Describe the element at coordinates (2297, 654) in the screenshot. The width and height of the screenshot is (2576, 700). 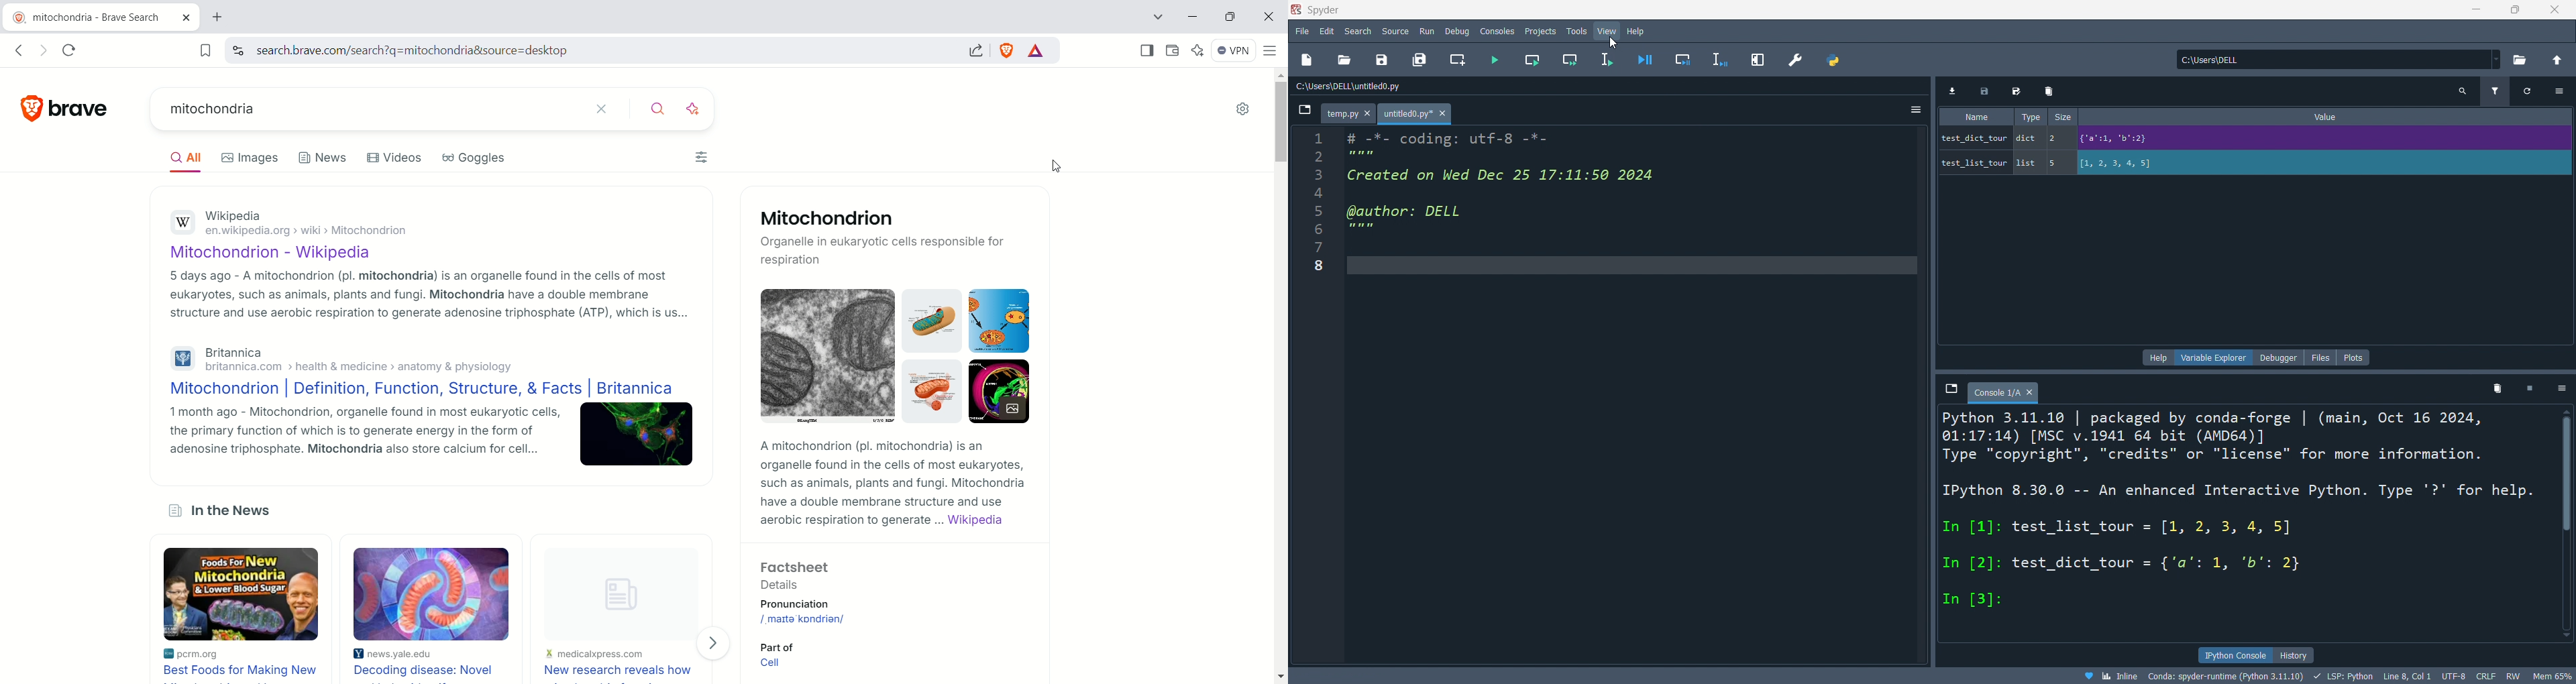
I see `history` at that location.